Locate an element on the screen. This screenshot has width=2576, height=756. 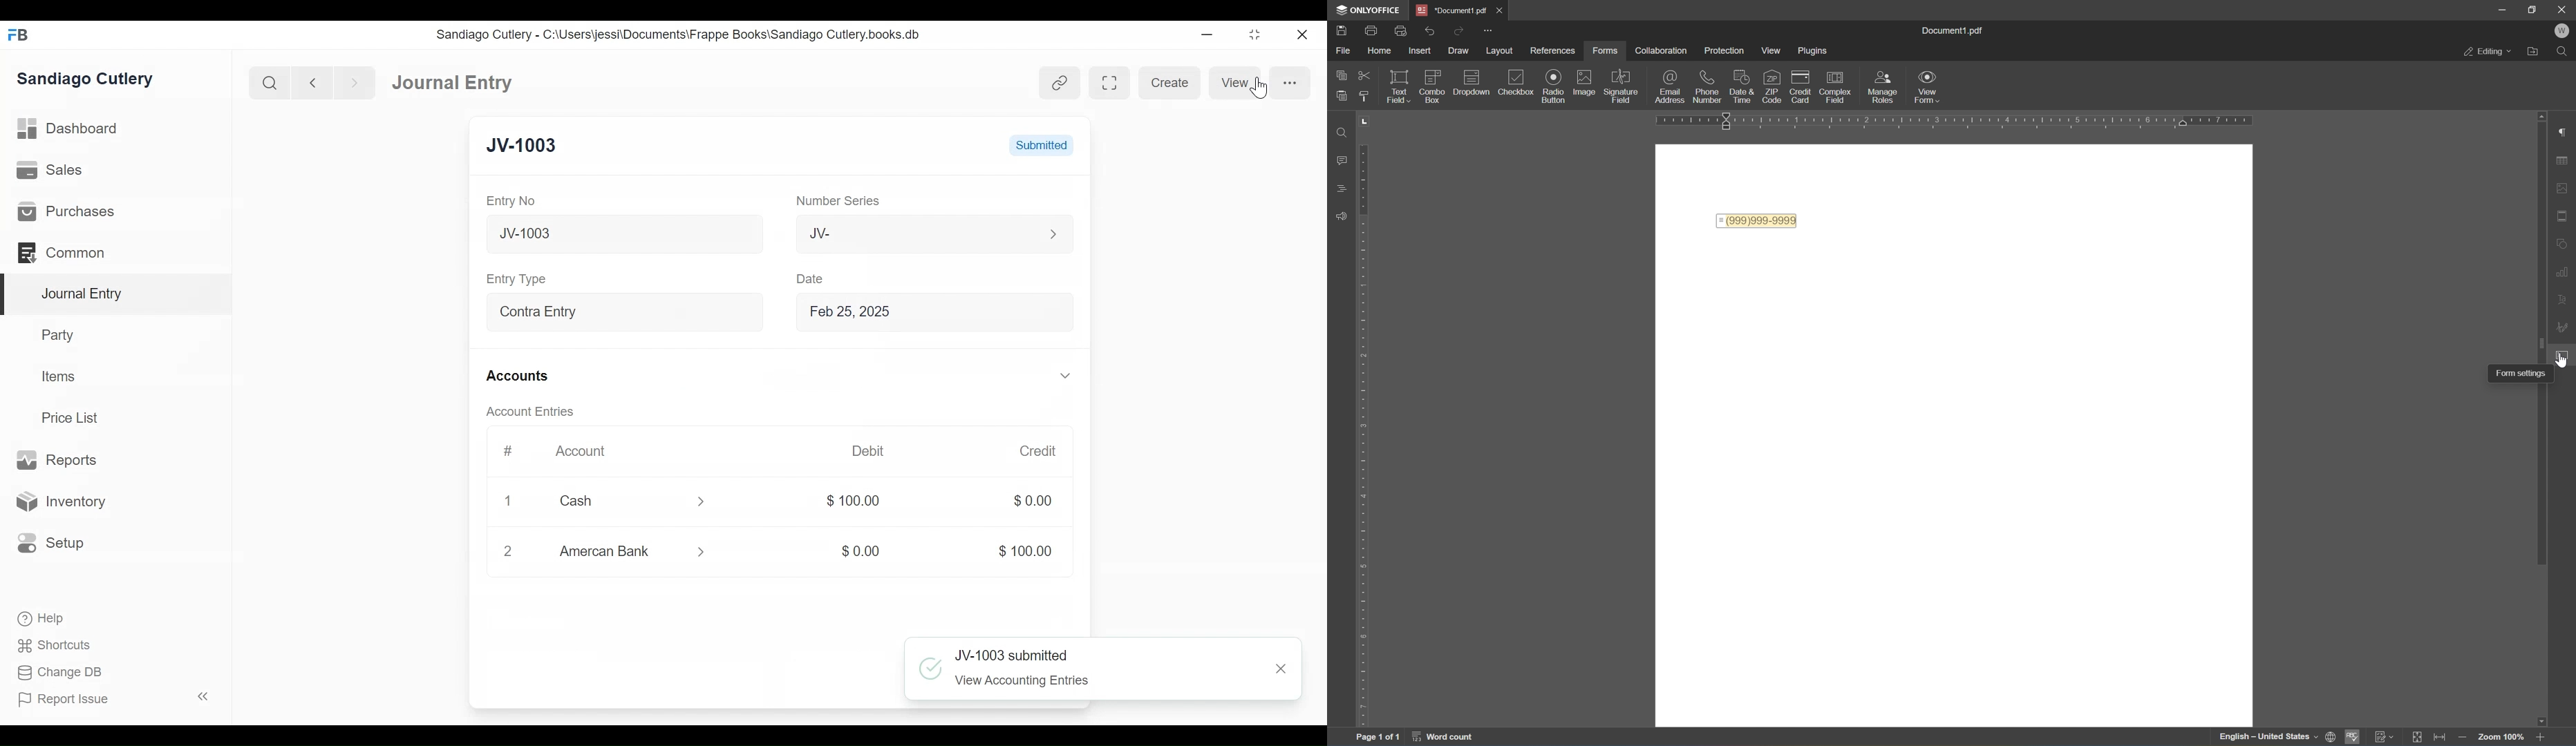
Credit is located at coordinates (1031, 452).